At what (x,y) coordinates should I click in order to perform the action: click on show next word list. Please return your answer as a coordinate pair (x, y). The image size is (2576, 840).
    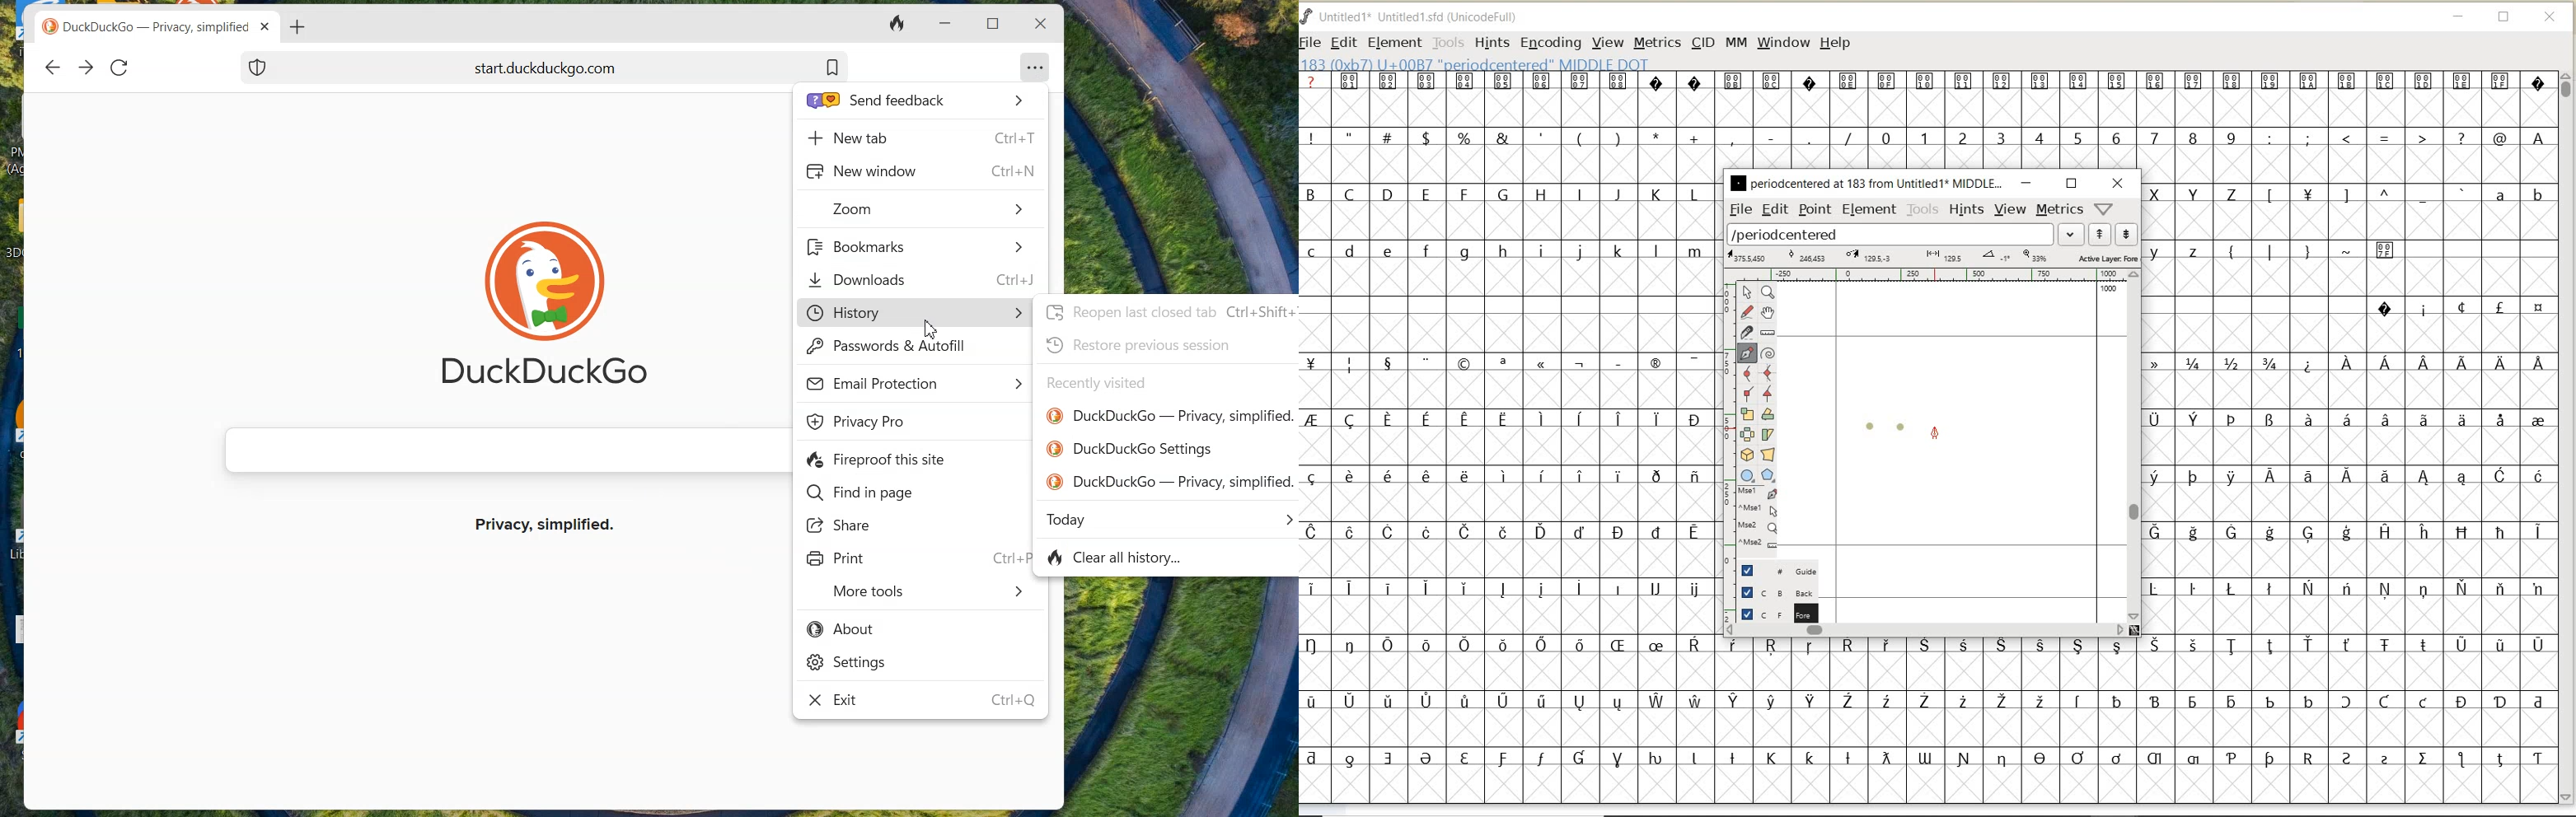
    Looking at the image, I should click on (2129, 235).